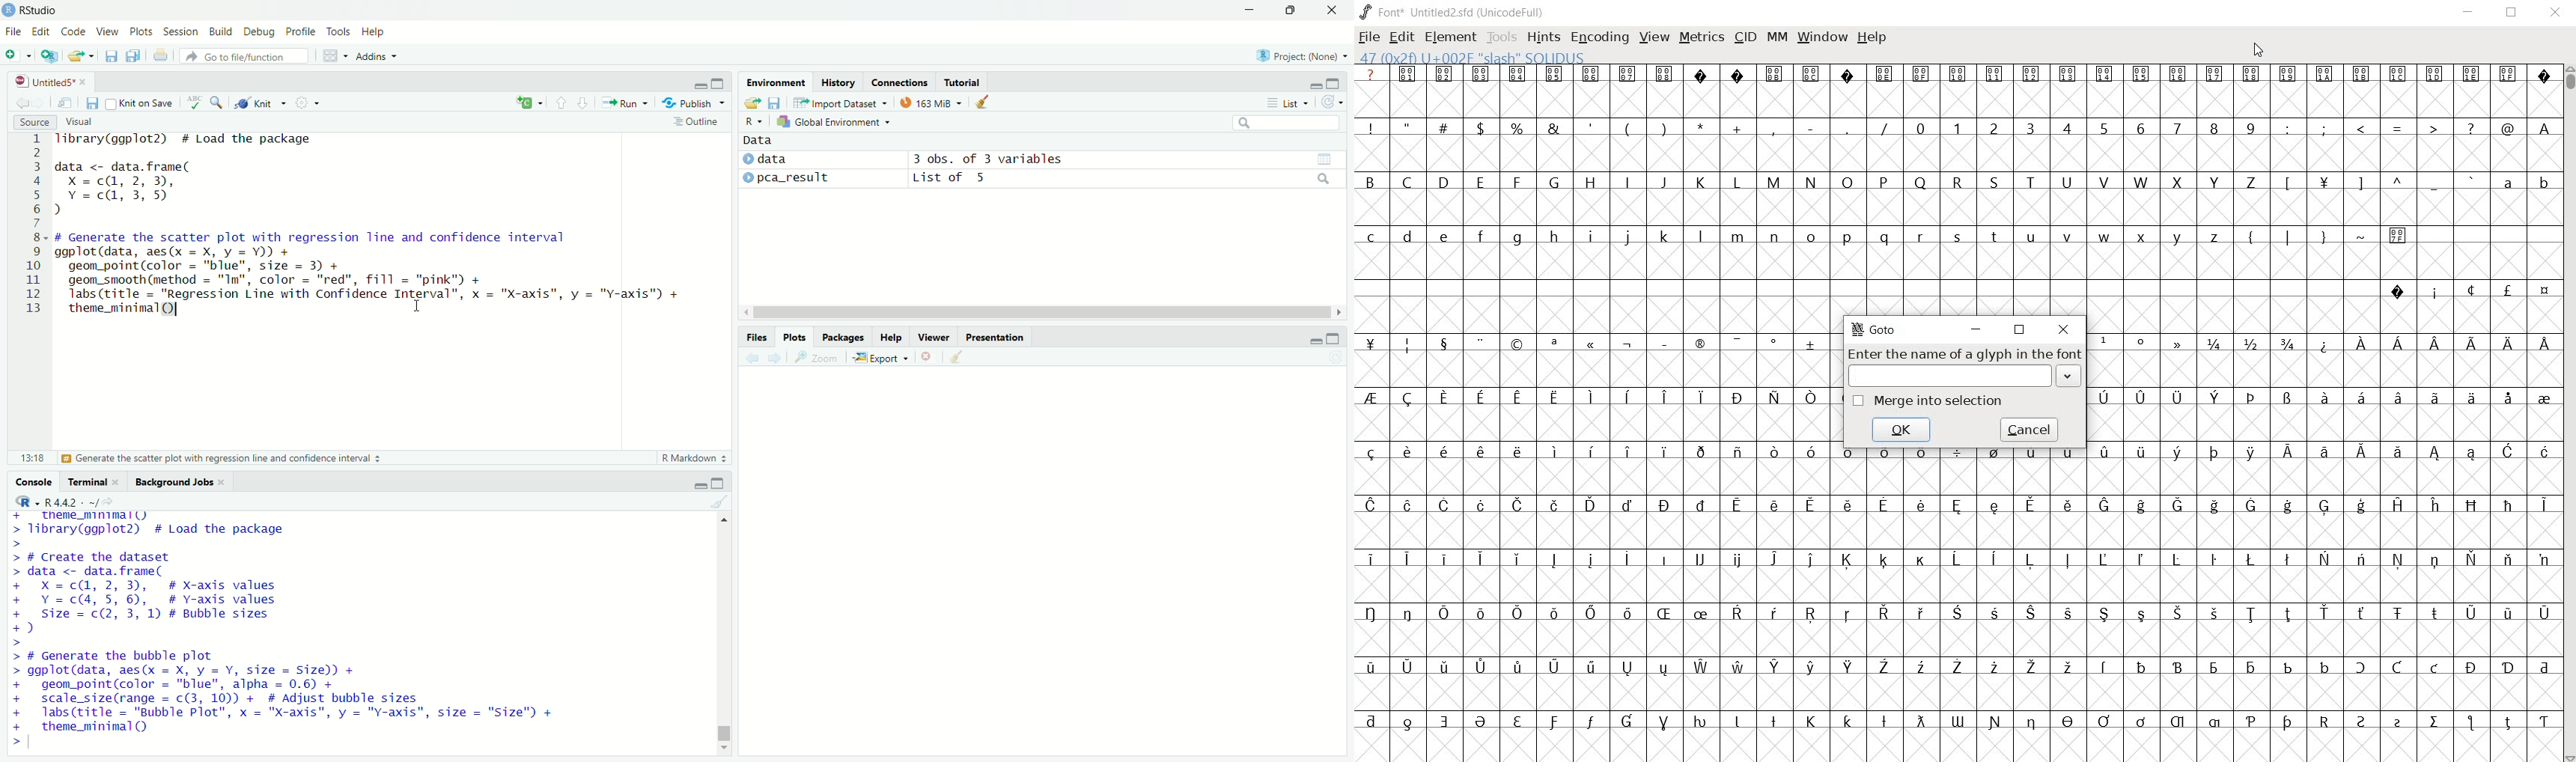 Image resolution: width=2576 pixels, height=784 pixels. I want to click on grid, so click(1324, 159).